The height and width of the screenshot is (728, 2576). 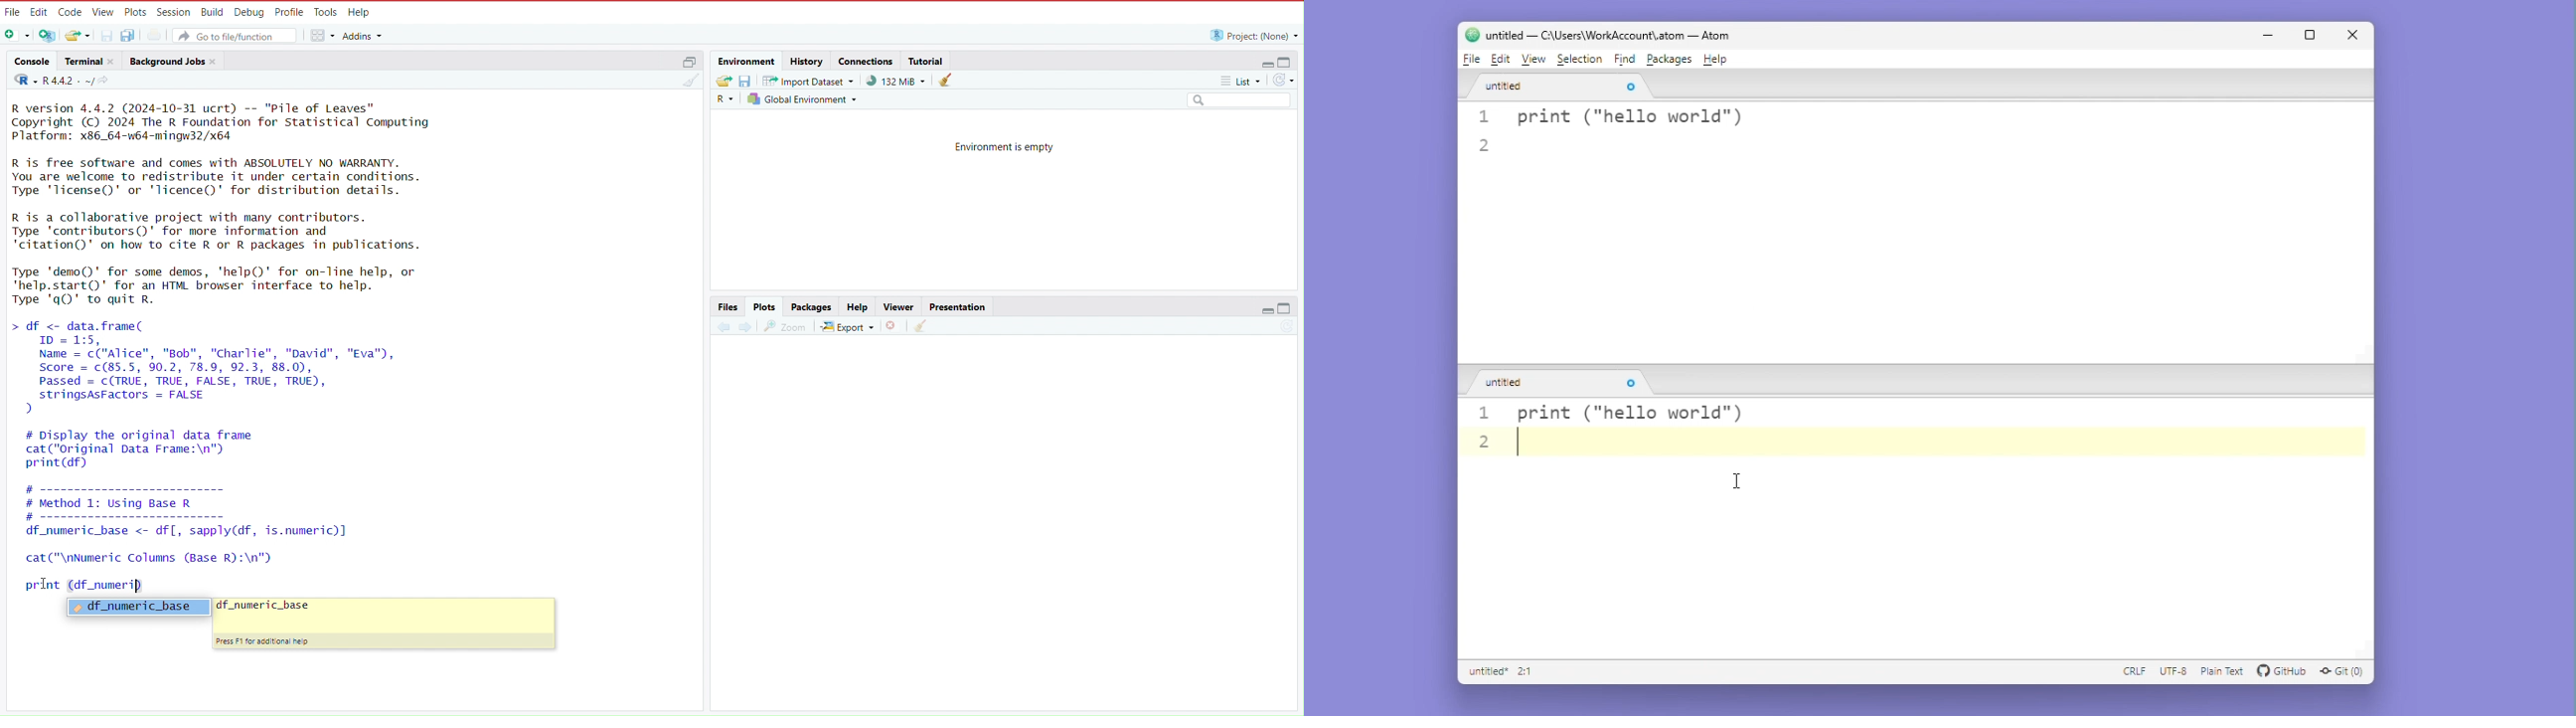 What do you see at coordinates (748, 59) in the screenshot?
I see `Environment` at bounding box center [748, 59].